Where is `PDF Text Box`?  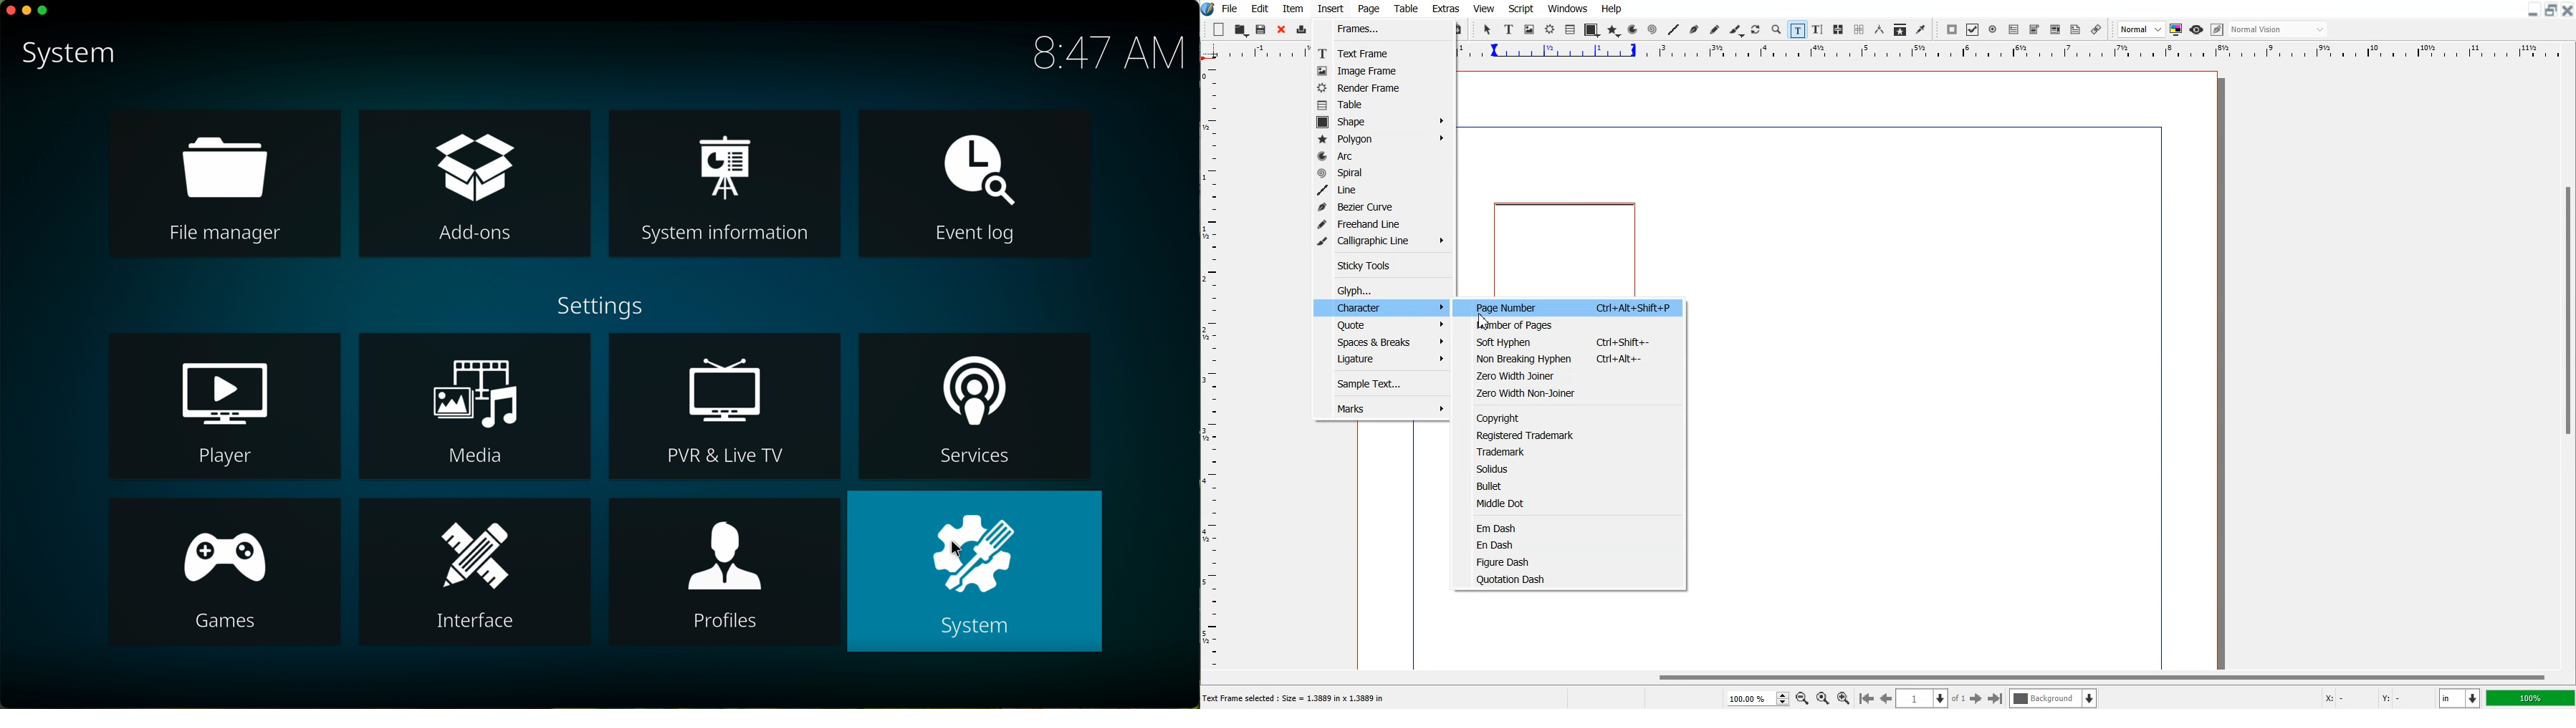
PDF Text Box is located at coordinates (2014, 29).